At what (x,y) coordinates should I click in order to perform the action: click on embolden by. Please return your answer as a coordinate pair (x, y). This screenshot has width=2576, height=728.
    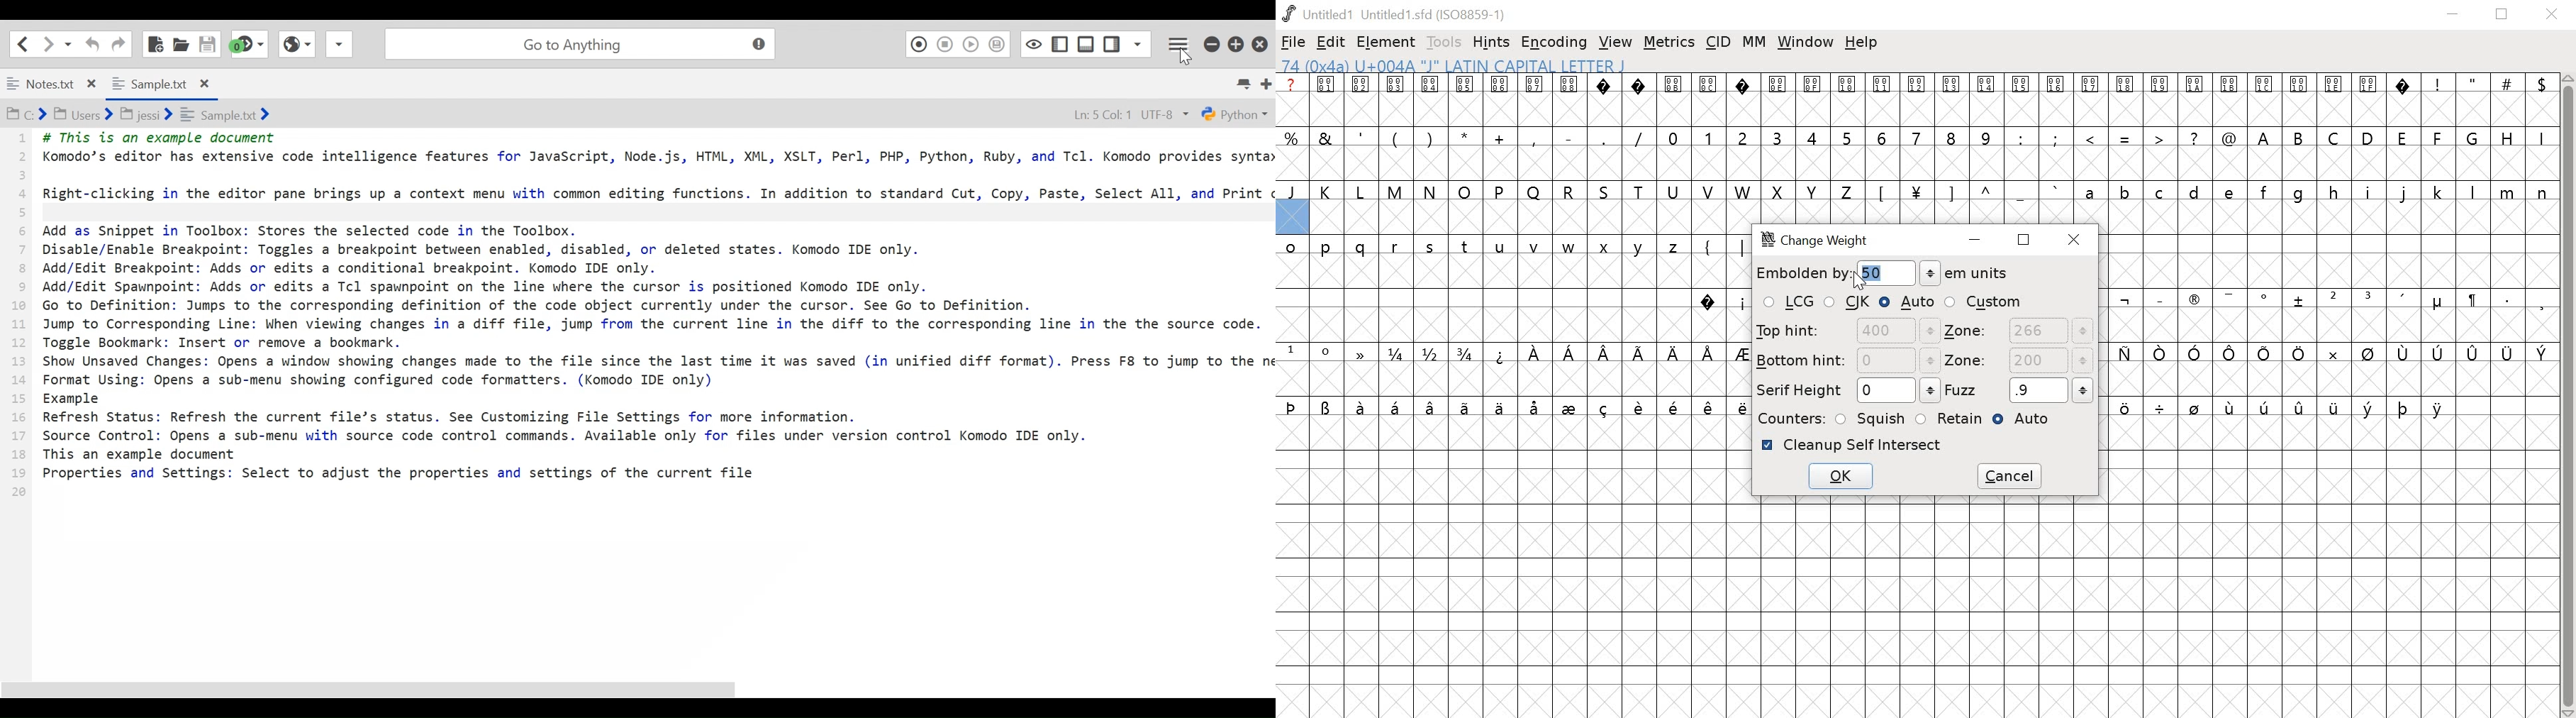
    Looking at the image, I should click on (1802, 273).